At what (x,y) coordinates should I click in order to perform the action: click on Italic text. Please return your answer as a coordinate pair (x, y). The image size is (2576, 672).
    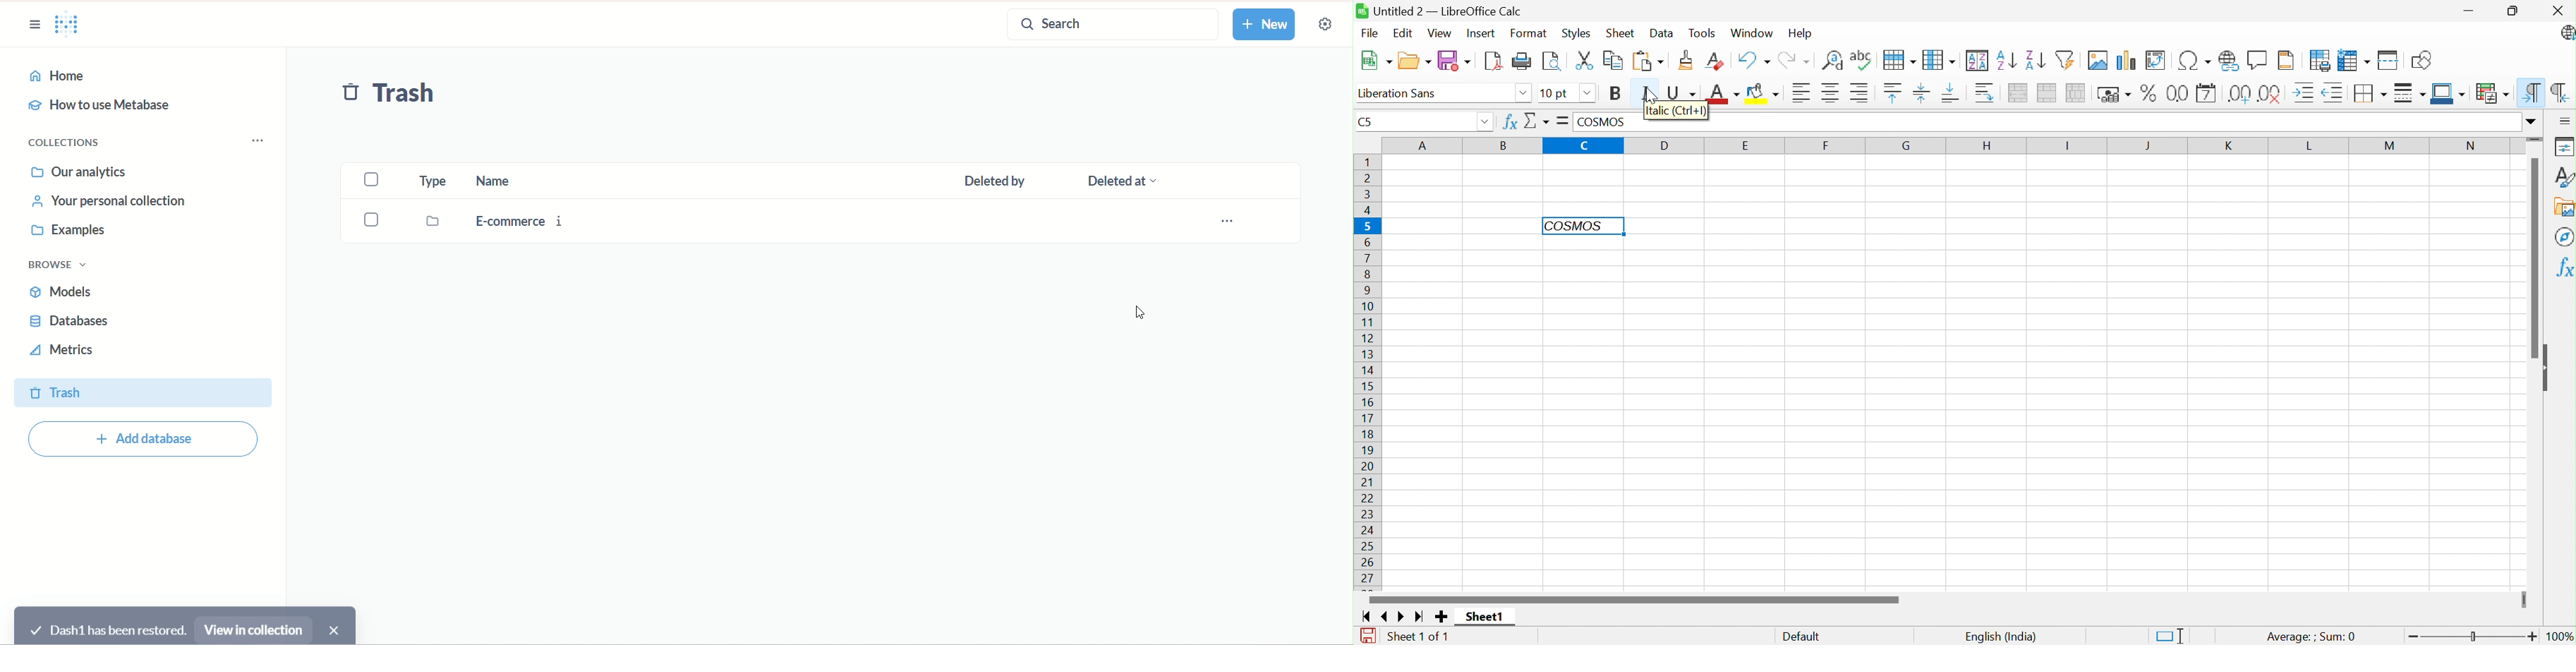
    Looking at the image, I should click on (1573, 225).